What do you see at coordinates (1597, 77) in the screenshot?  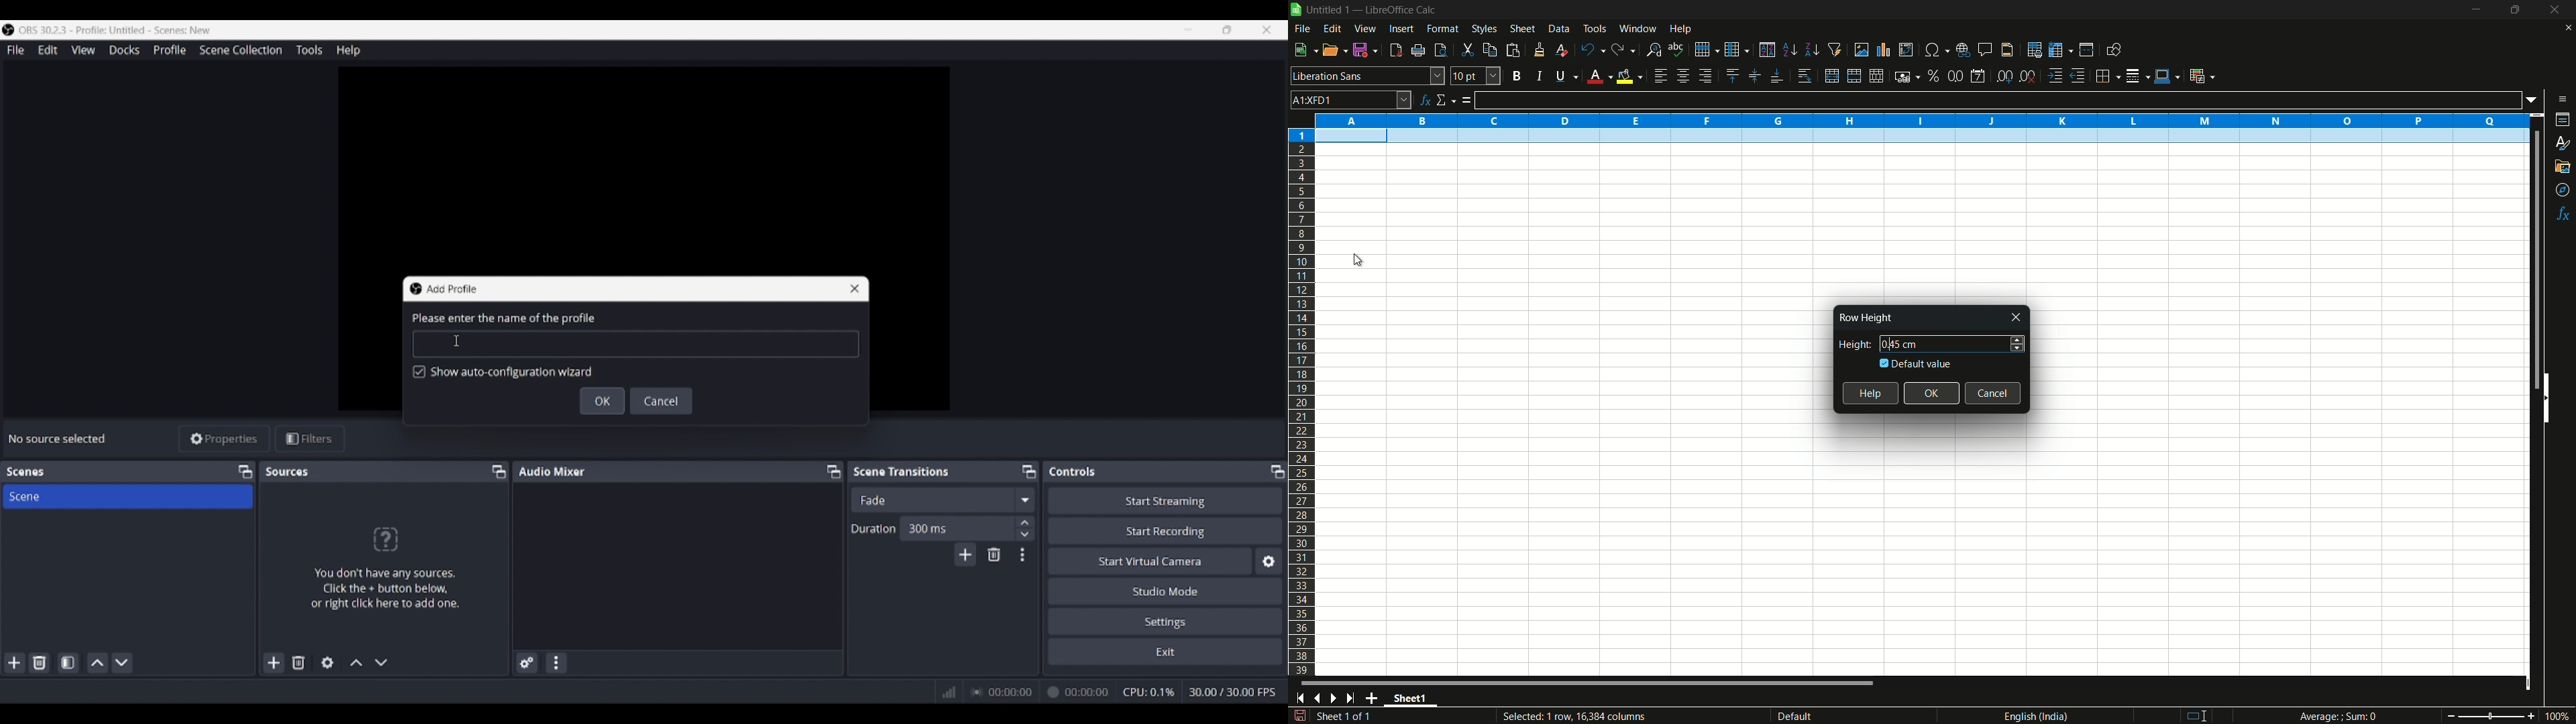 I see `font color` at bounding box center [1597, 77].